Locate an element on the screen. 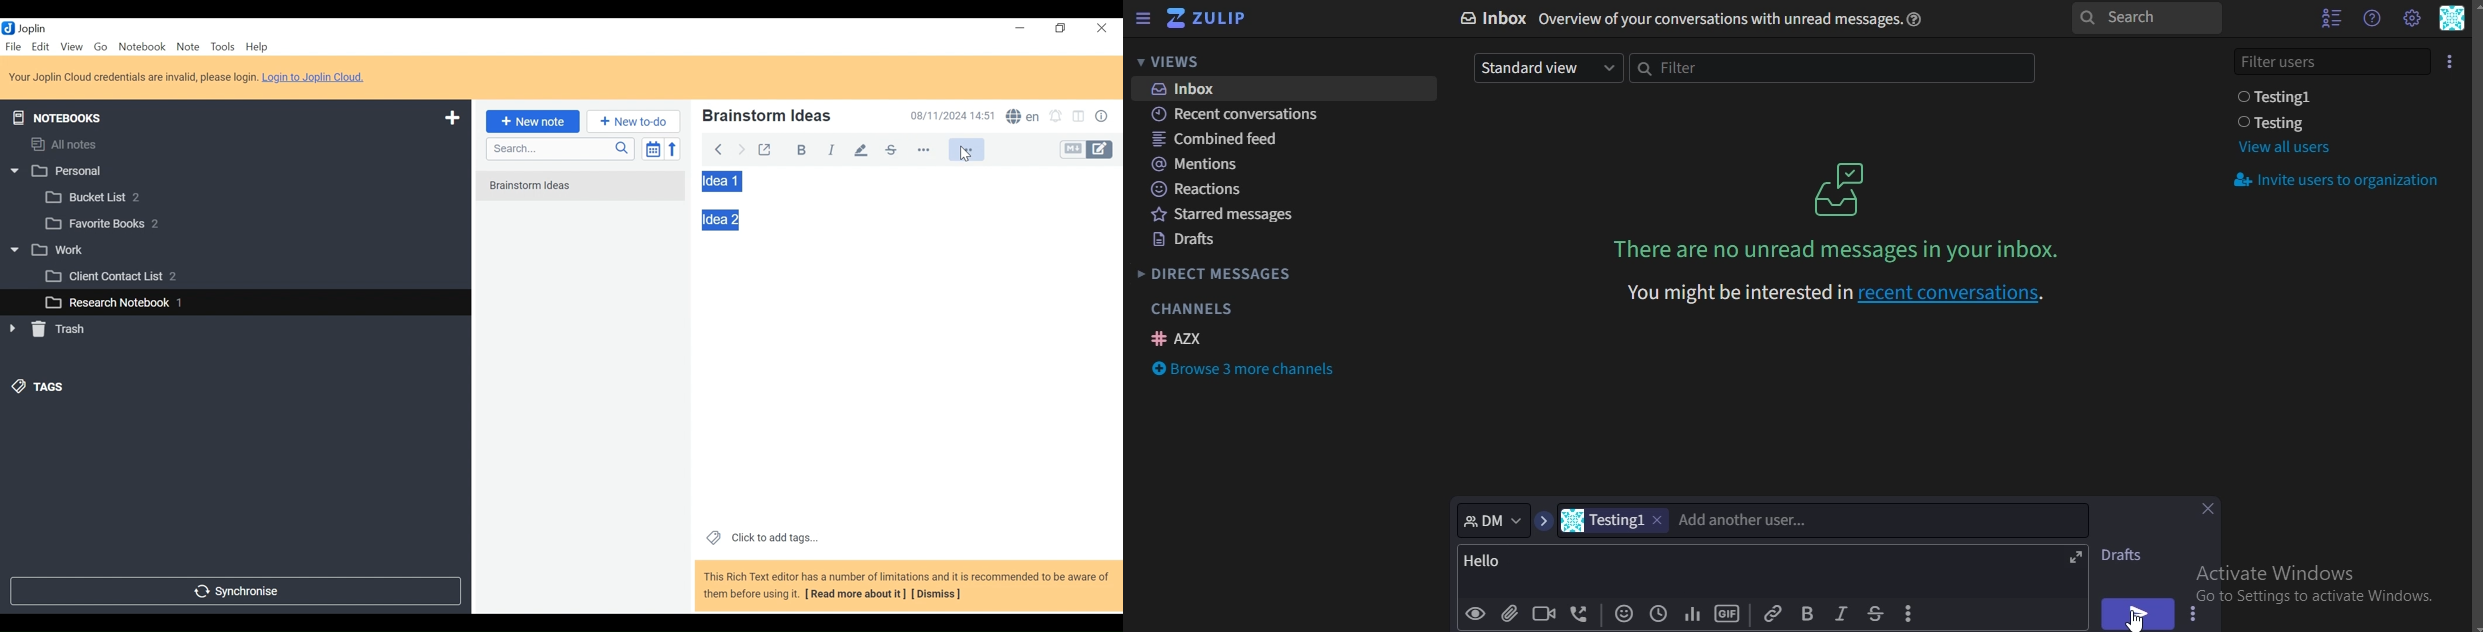 The image size is (2492, 644). w |] Personal is located at coordinates (63, 172).